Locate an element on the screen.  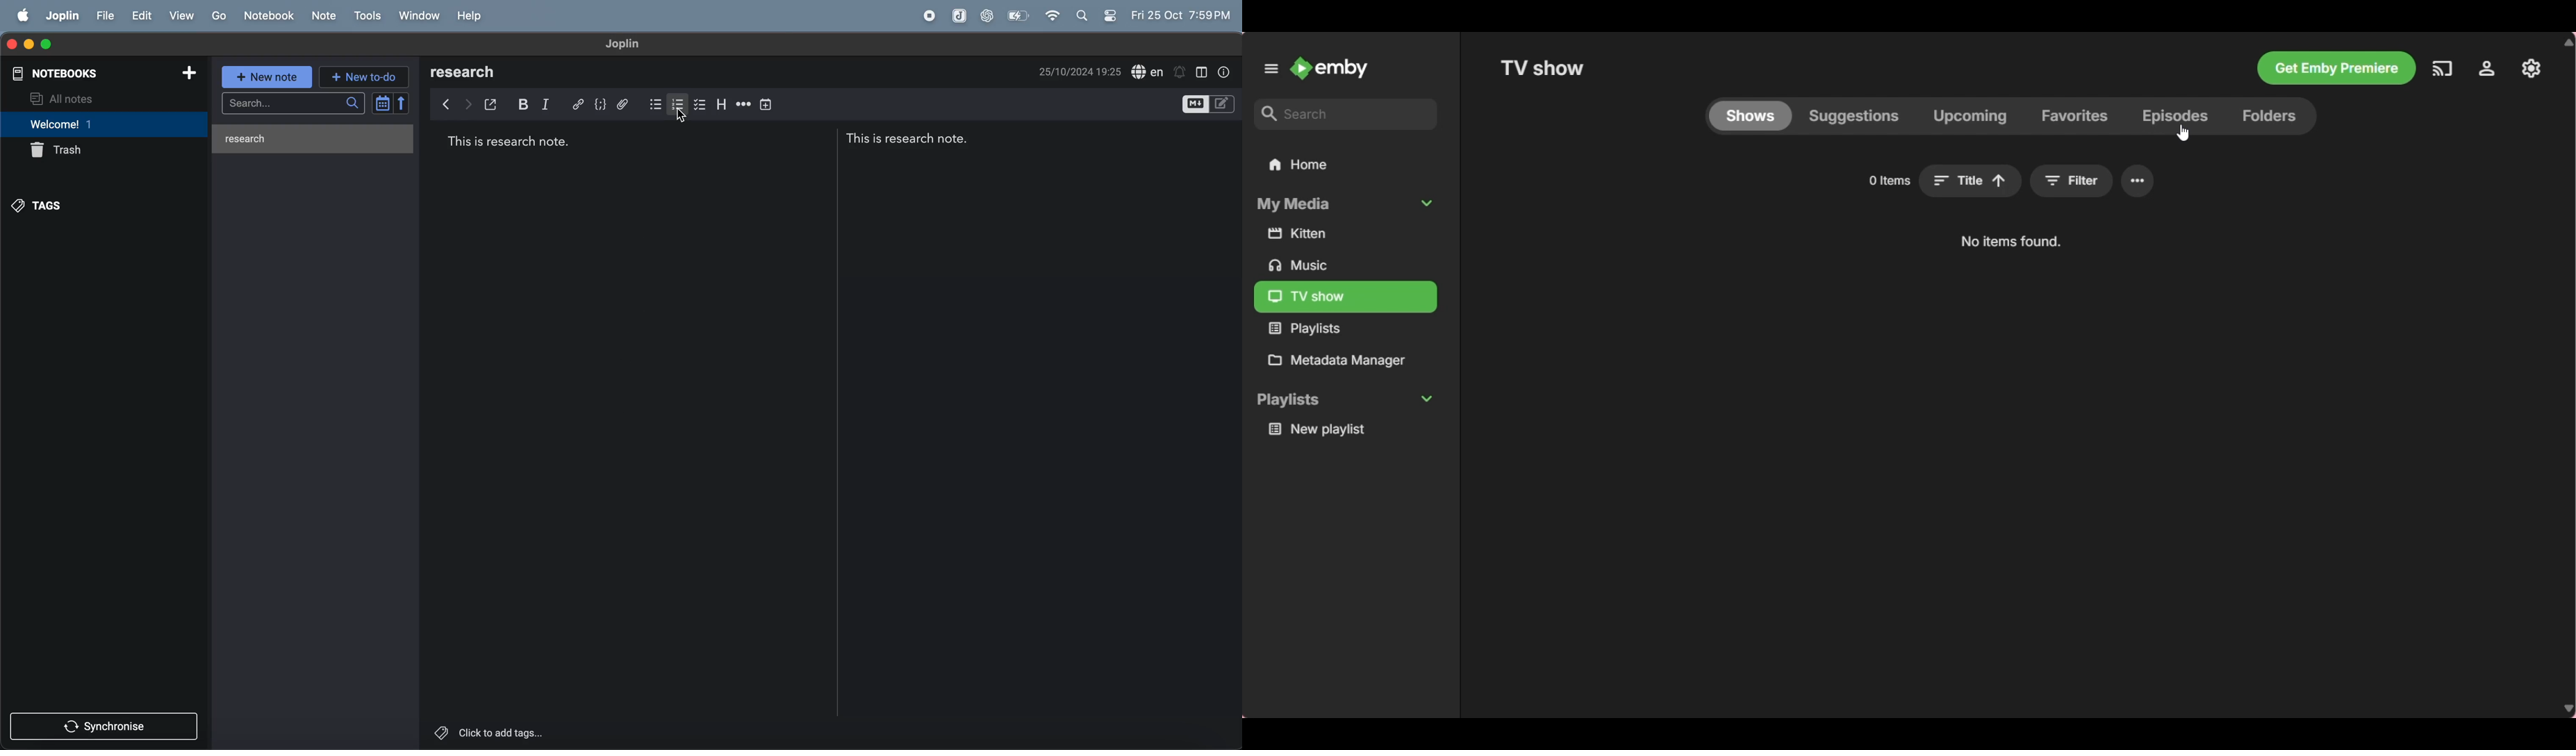
Media files under My Media is located at coordinates (1306, 328).